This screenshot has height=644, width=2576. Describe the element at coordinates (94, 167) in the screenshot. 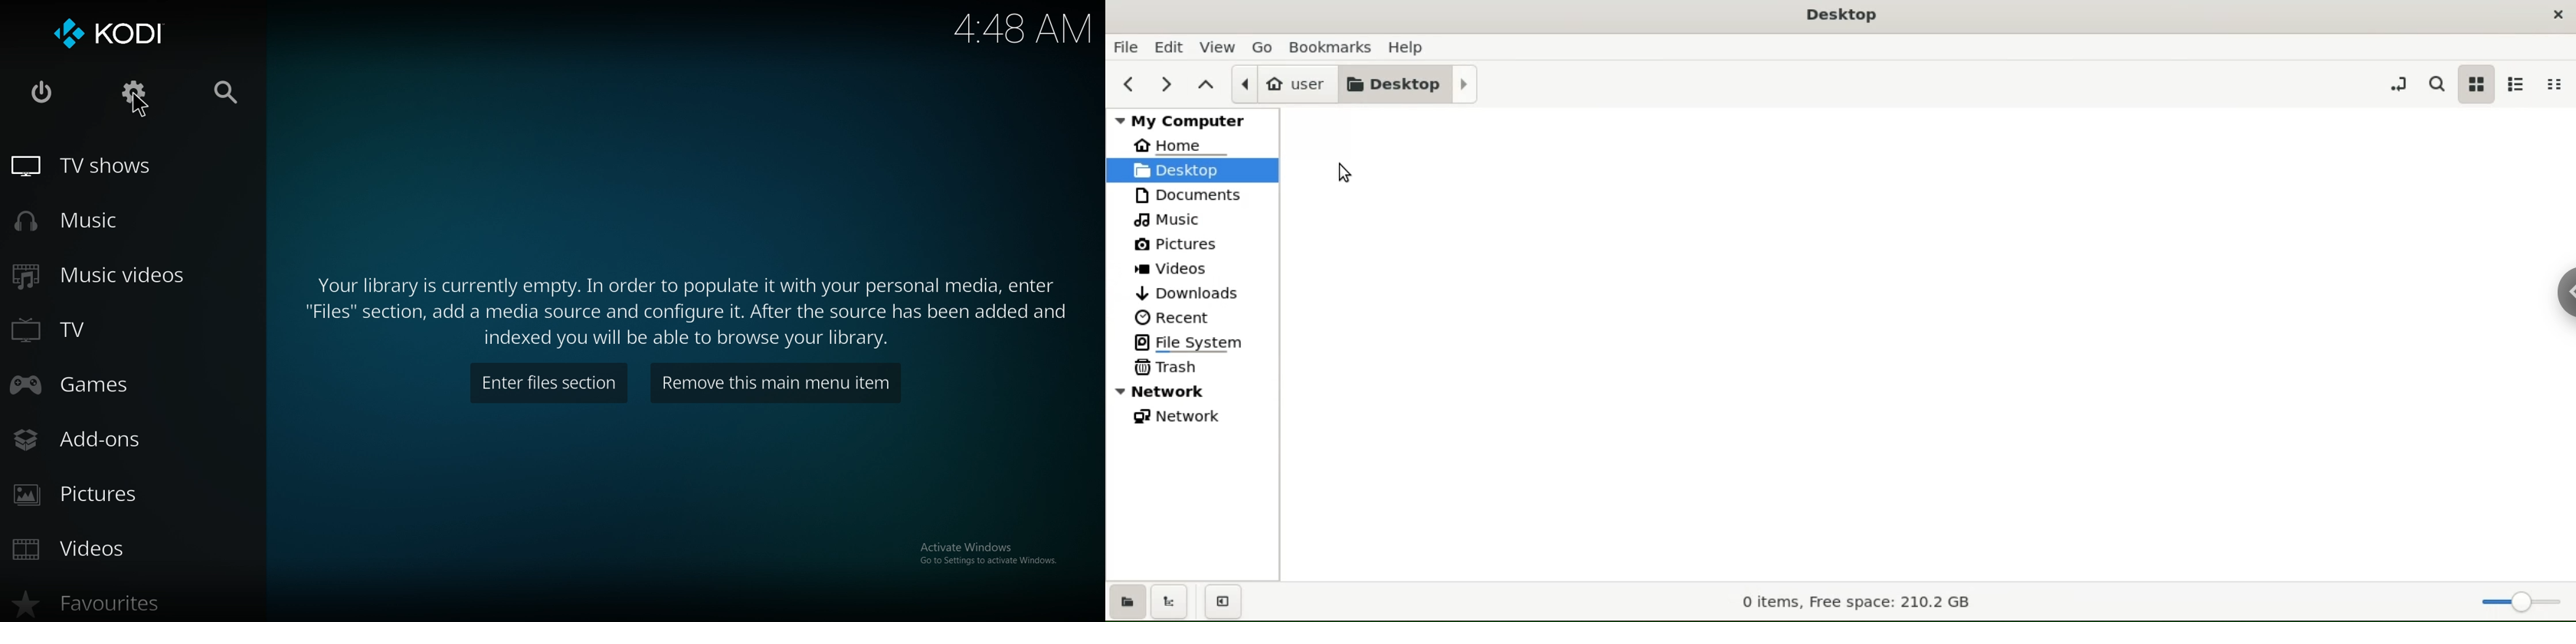

I see `tv shows` at that location.